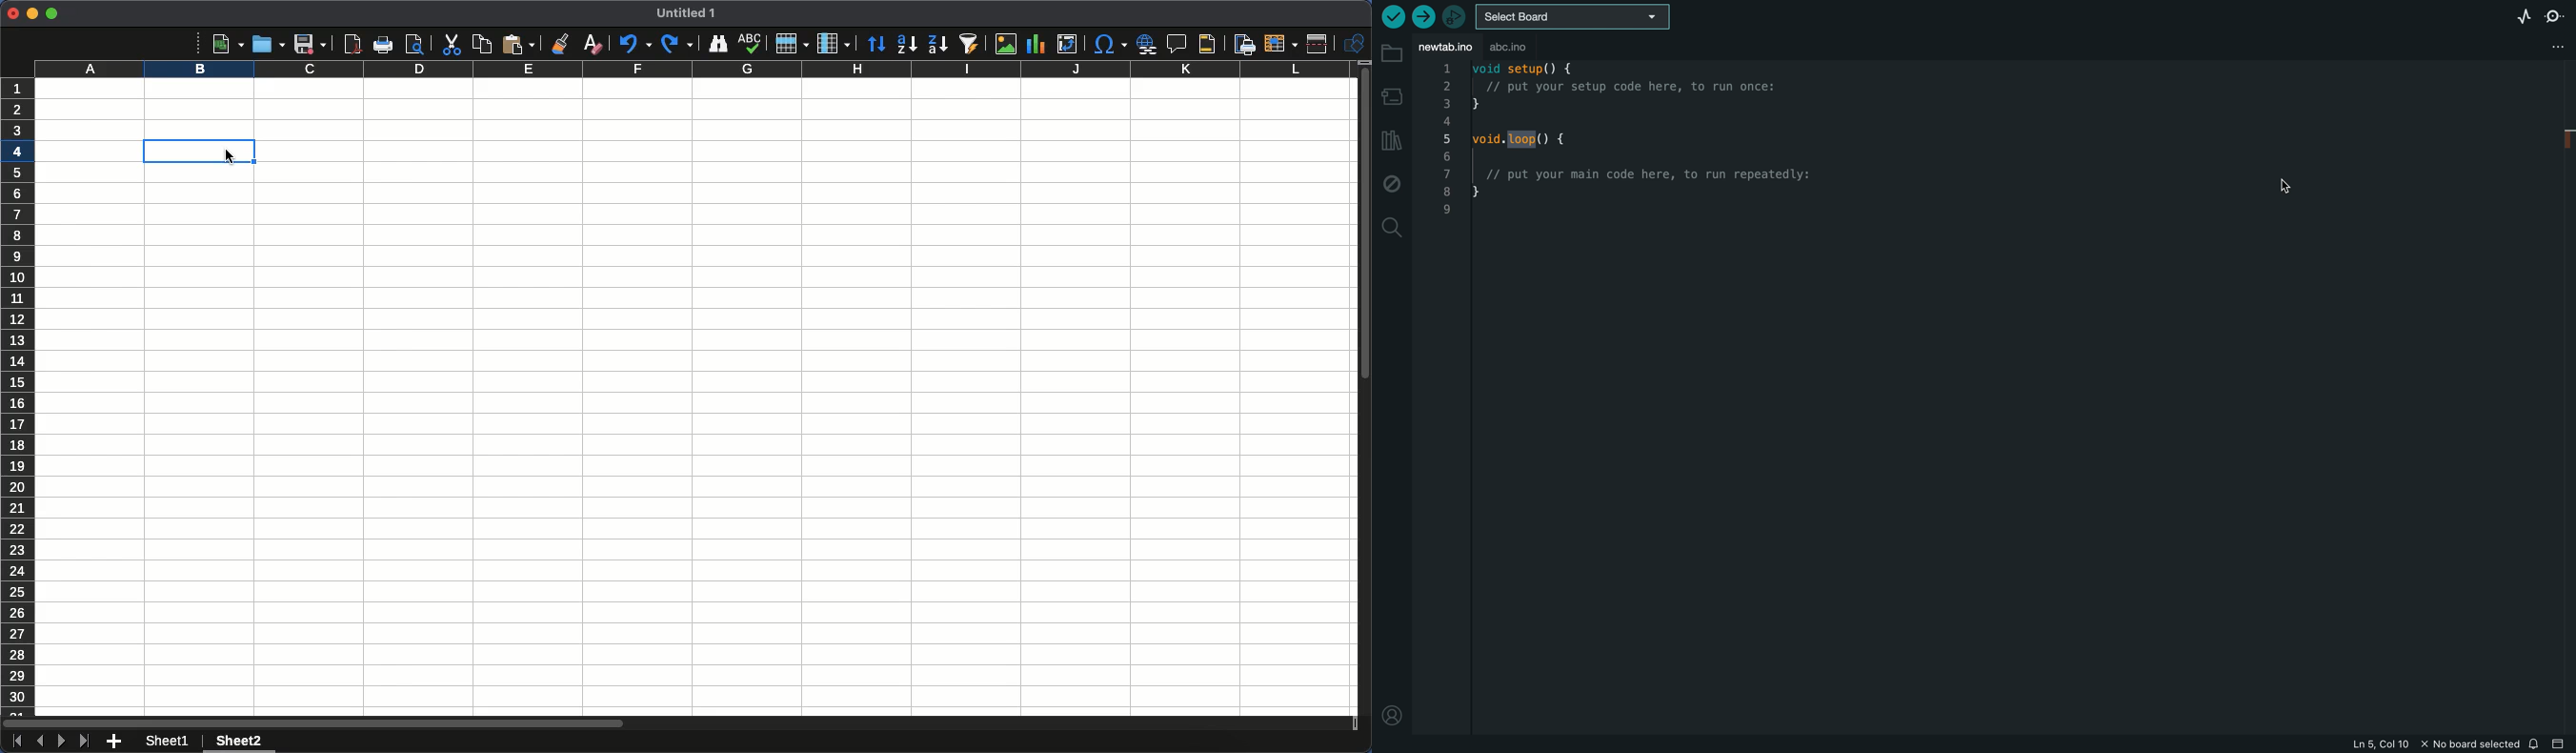 The height and width of the screenshot is (756, 2576). Describe the element at coordinates (12, 13) in the screenshot. I see `Close` at that location.